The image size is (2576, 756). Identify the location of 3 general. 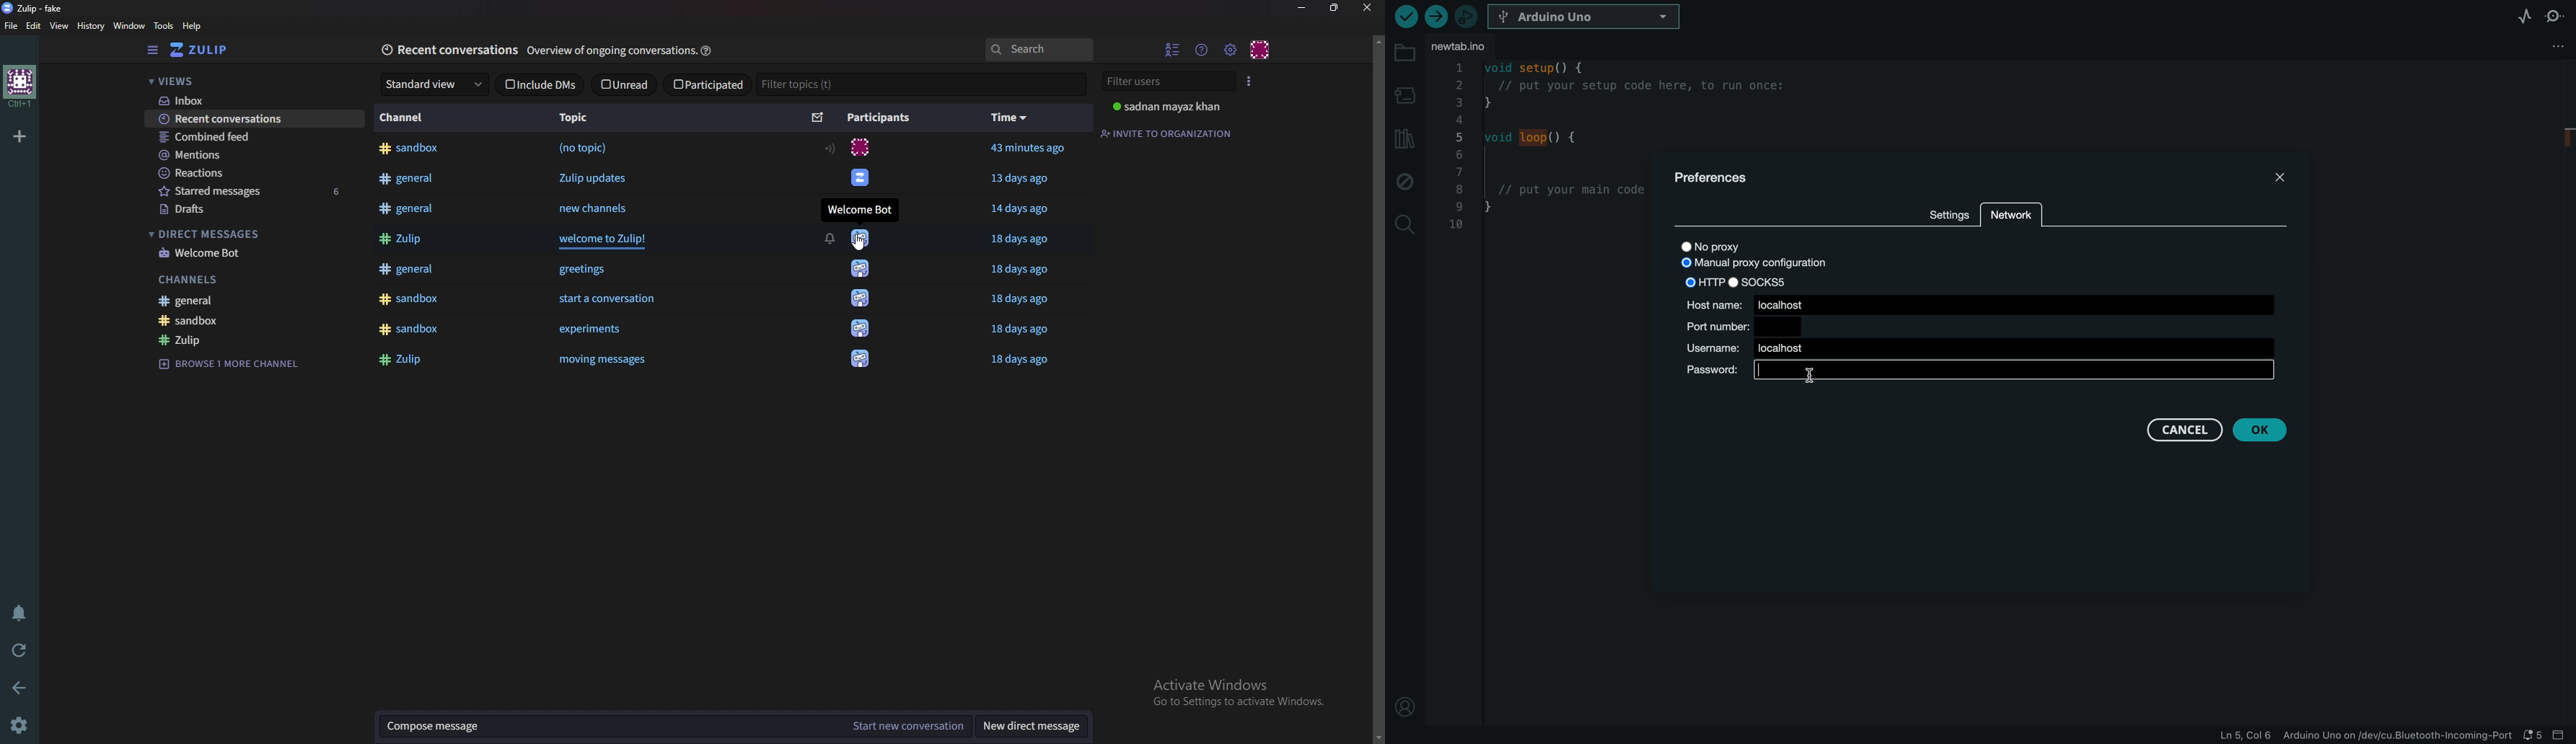
(408, 268).